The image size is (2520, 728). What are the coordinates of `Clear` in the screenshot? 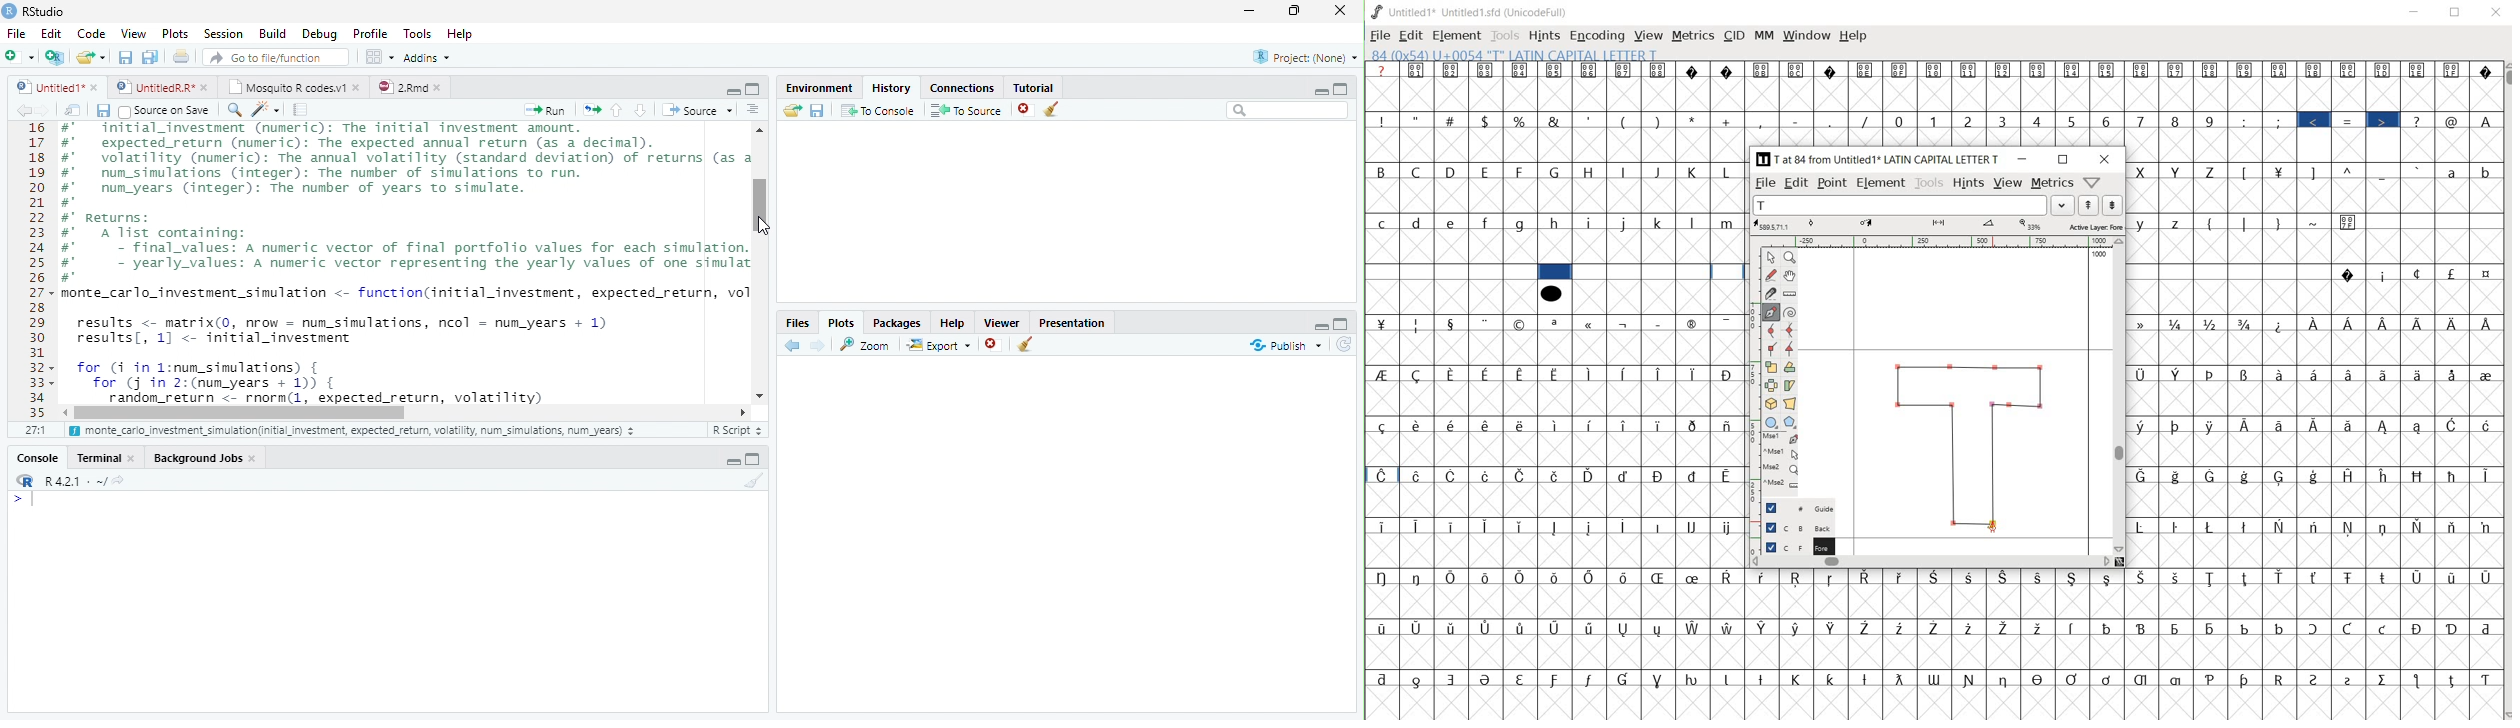 It's located at (1056, 110).